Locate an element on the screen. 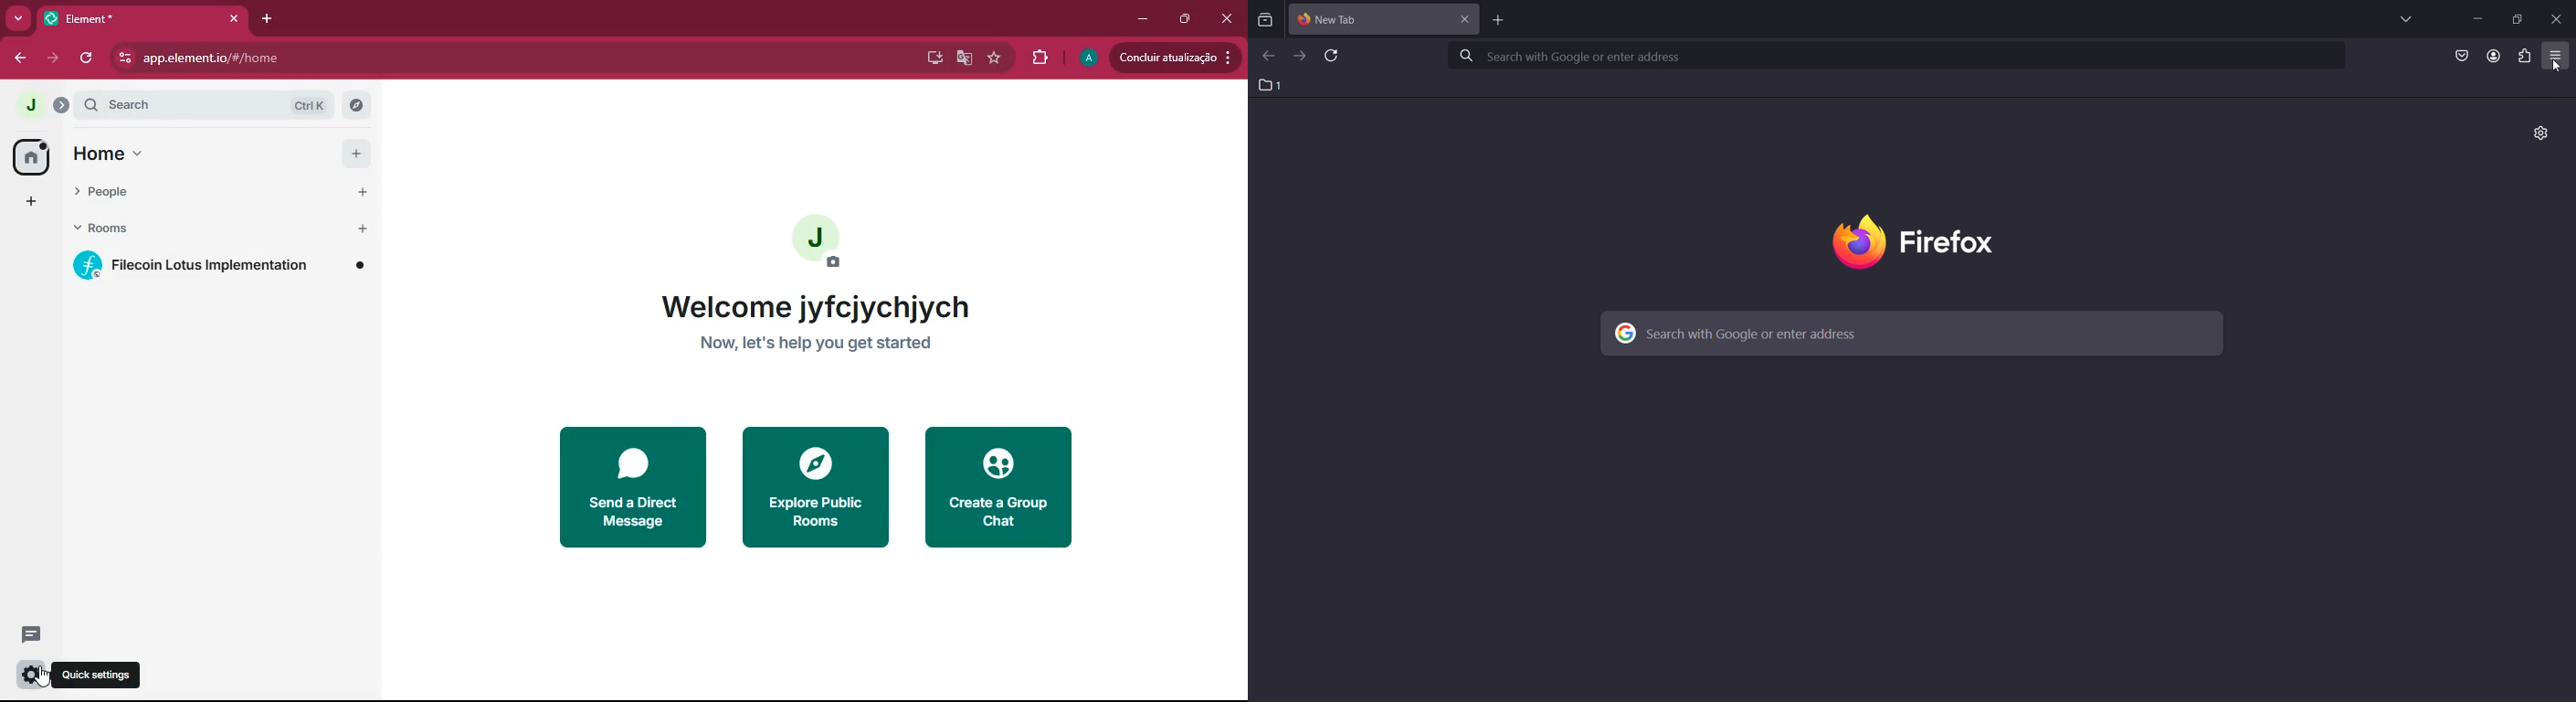  rooms is located at coordinates (198, 229).